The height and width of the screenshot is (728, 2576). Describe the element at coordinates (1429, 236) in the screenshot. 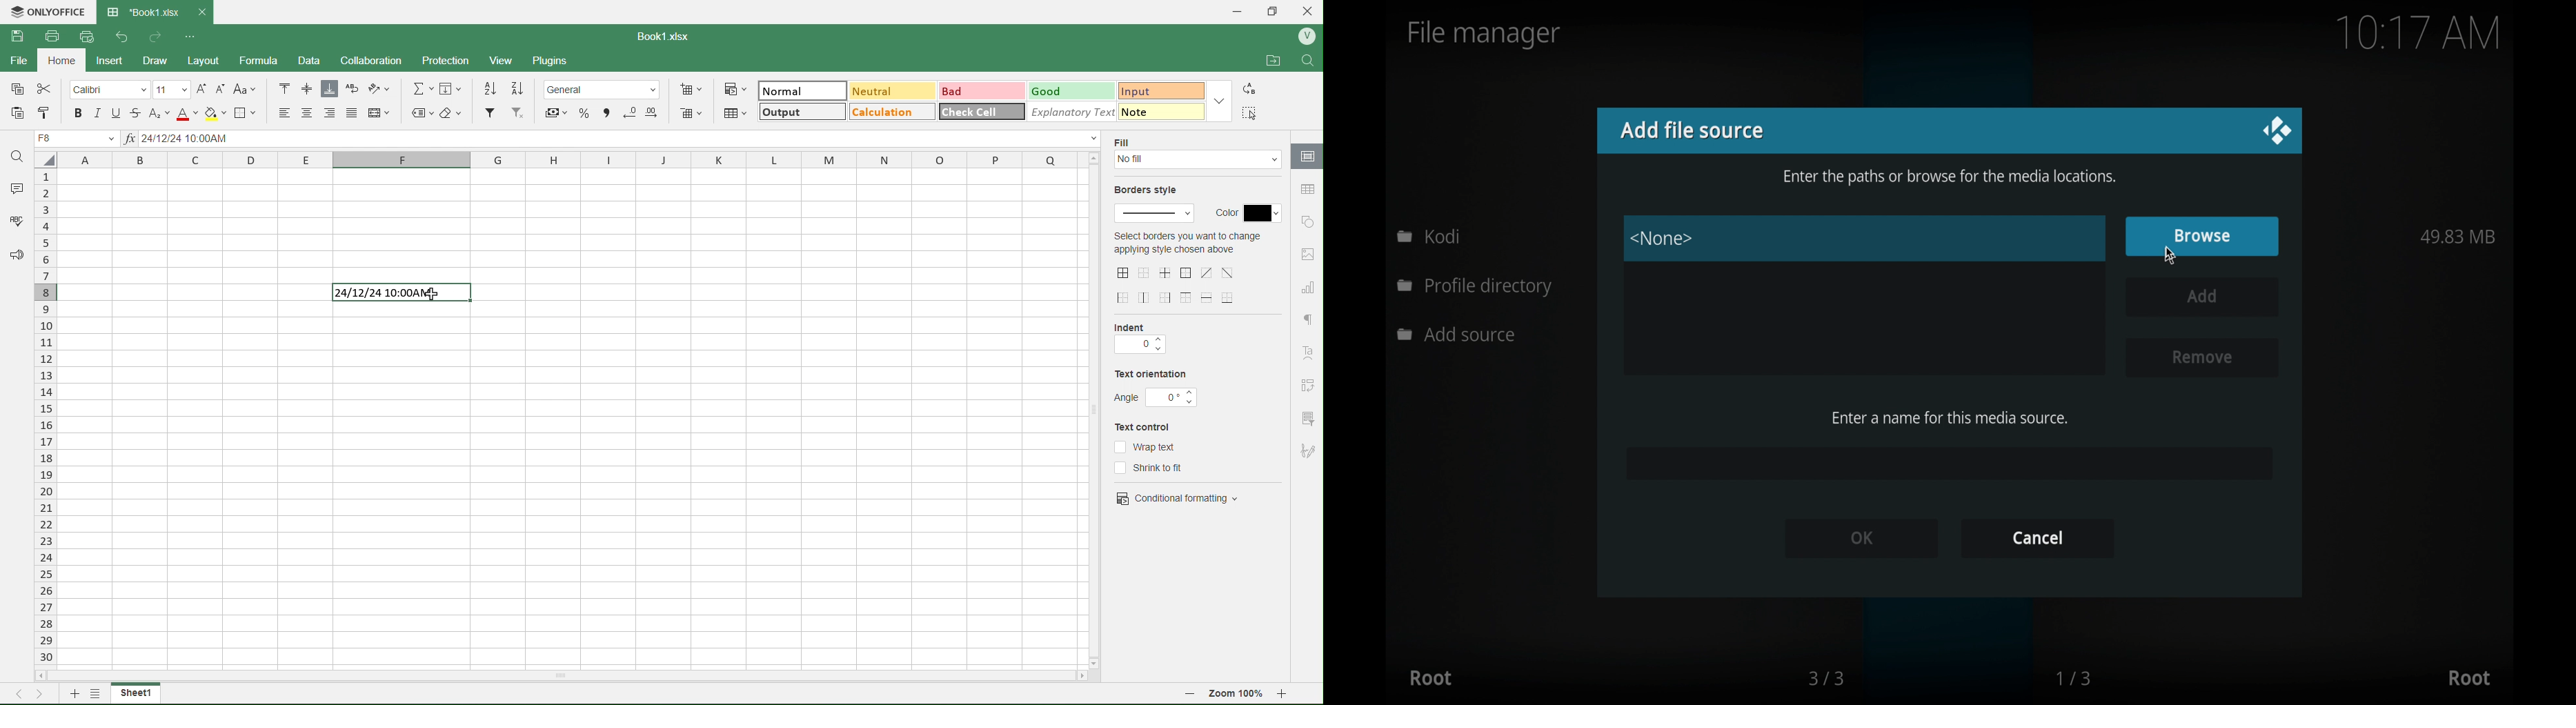

I see `kodi` at that location.